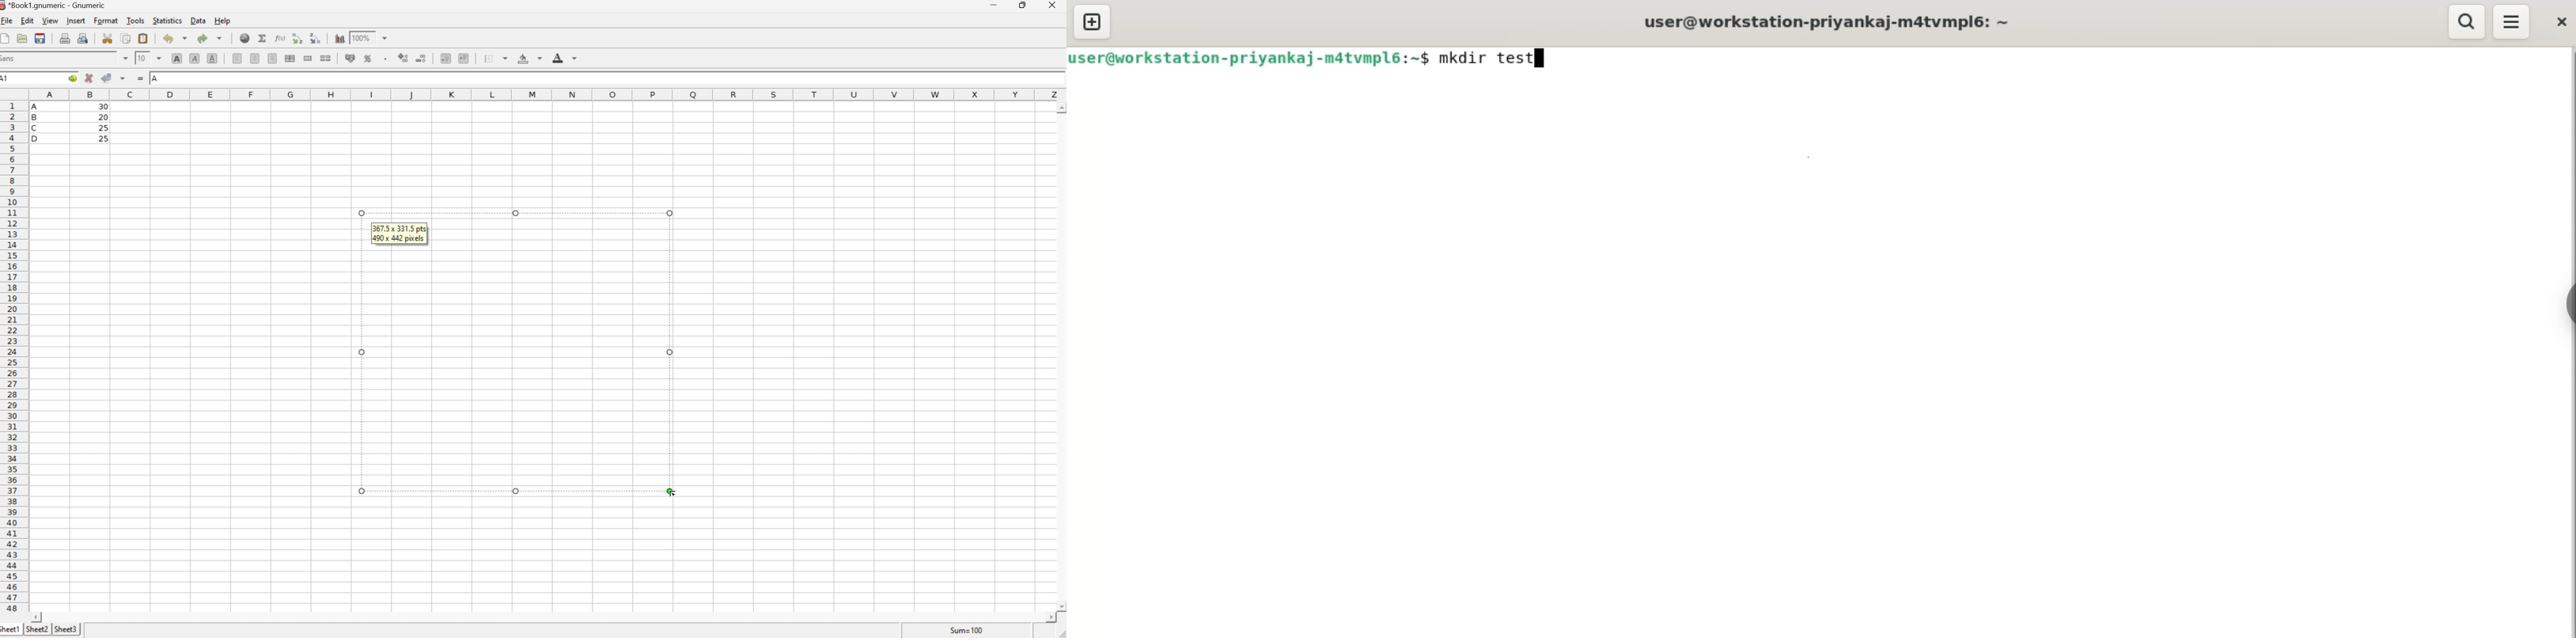  Describe the element at coordinates (1534, 62) in the screenshot. I see `cursor` at that location.